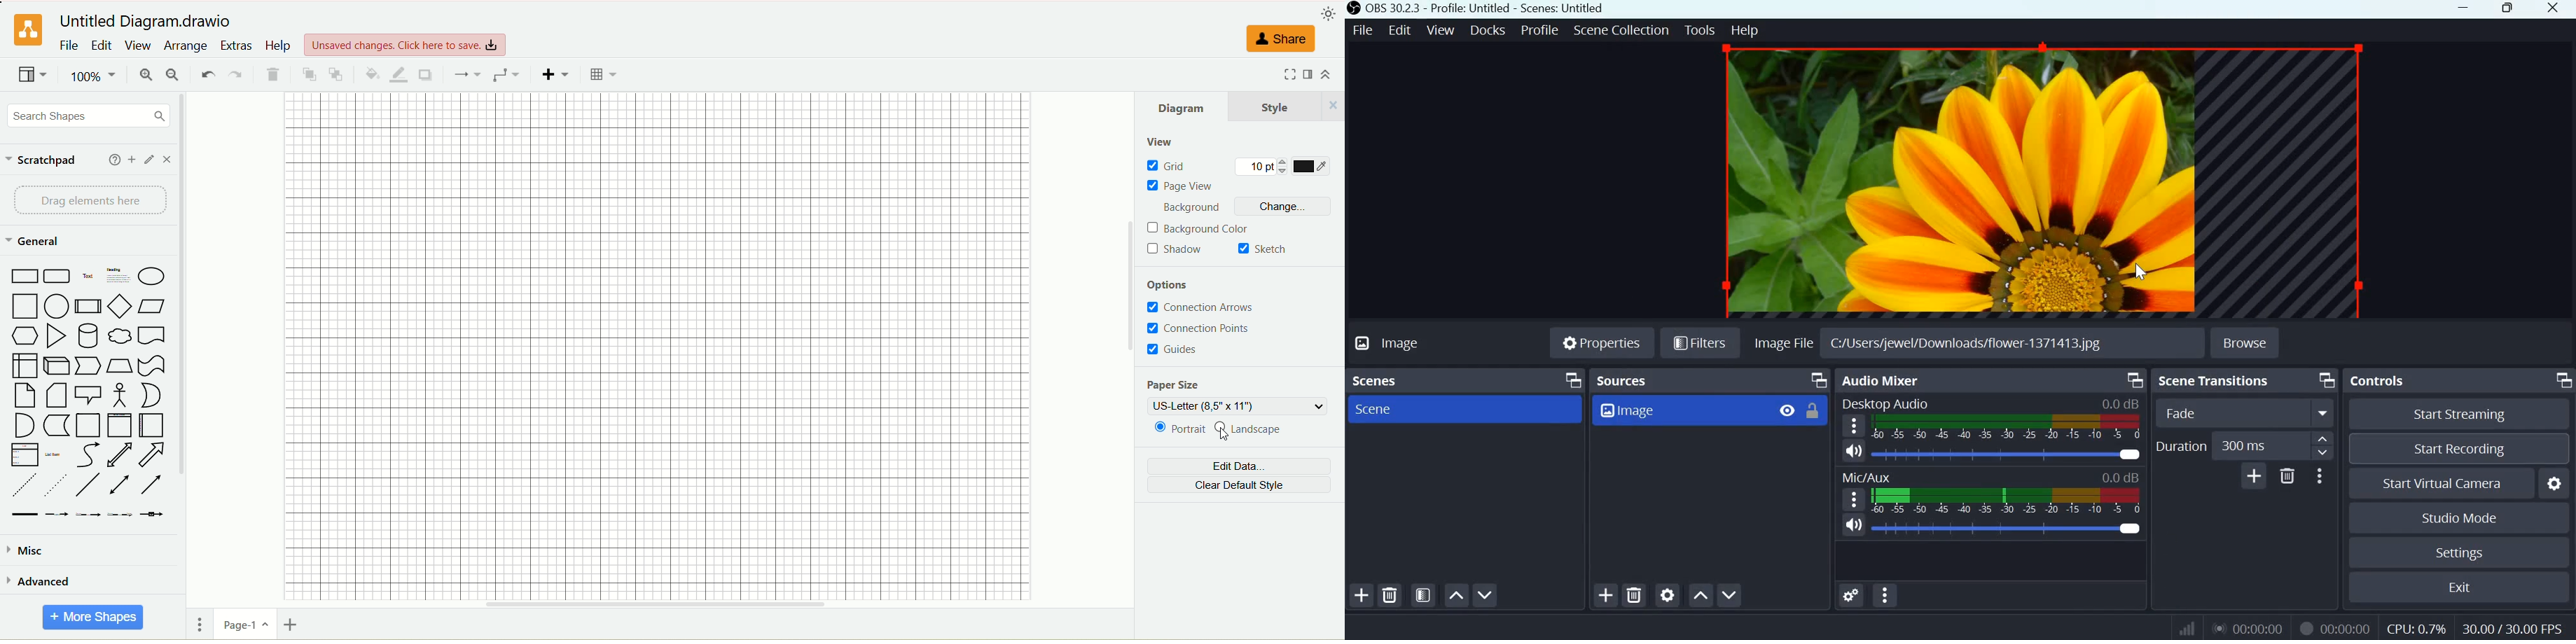 This screenshot has height=644, width=2576. I want to click on style, so click(1287, 106).